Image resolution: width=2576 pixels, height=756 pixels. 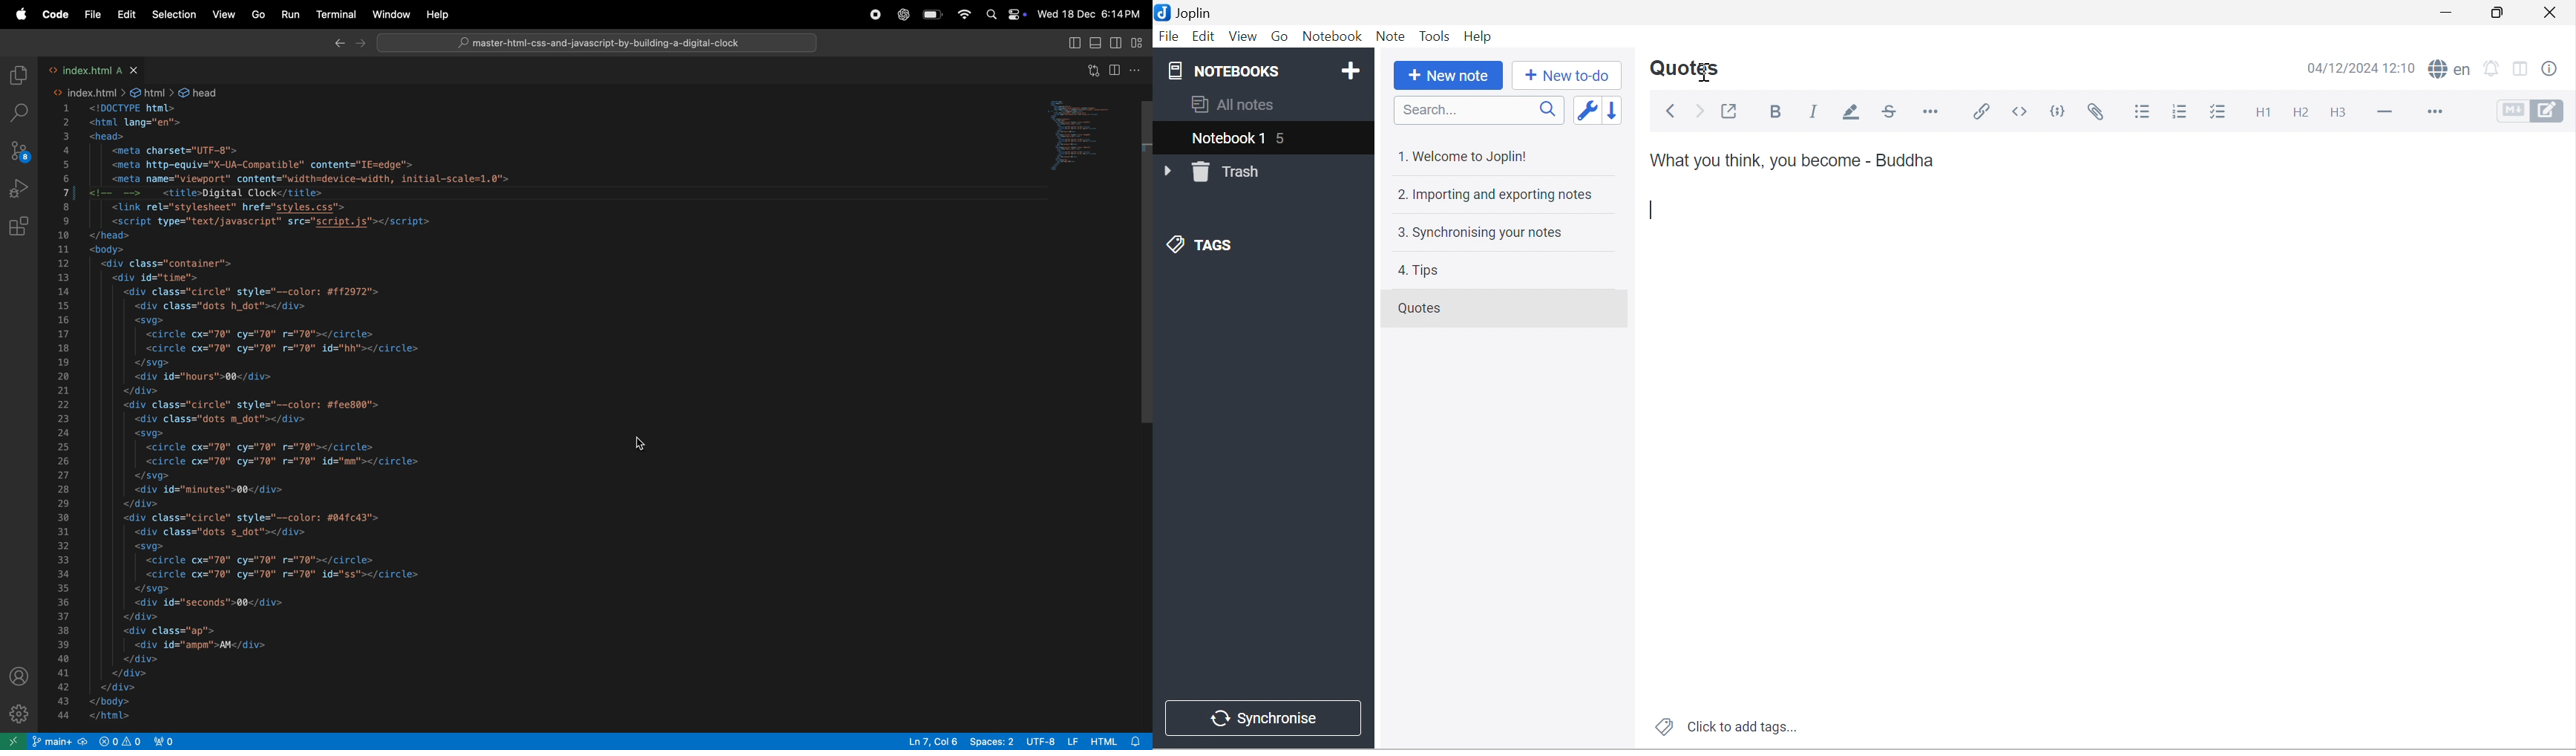 What do you see at coordinates (1983, 112) in the screenshot?
I see `Insert / edit code` at bounding box center [1983, 112].